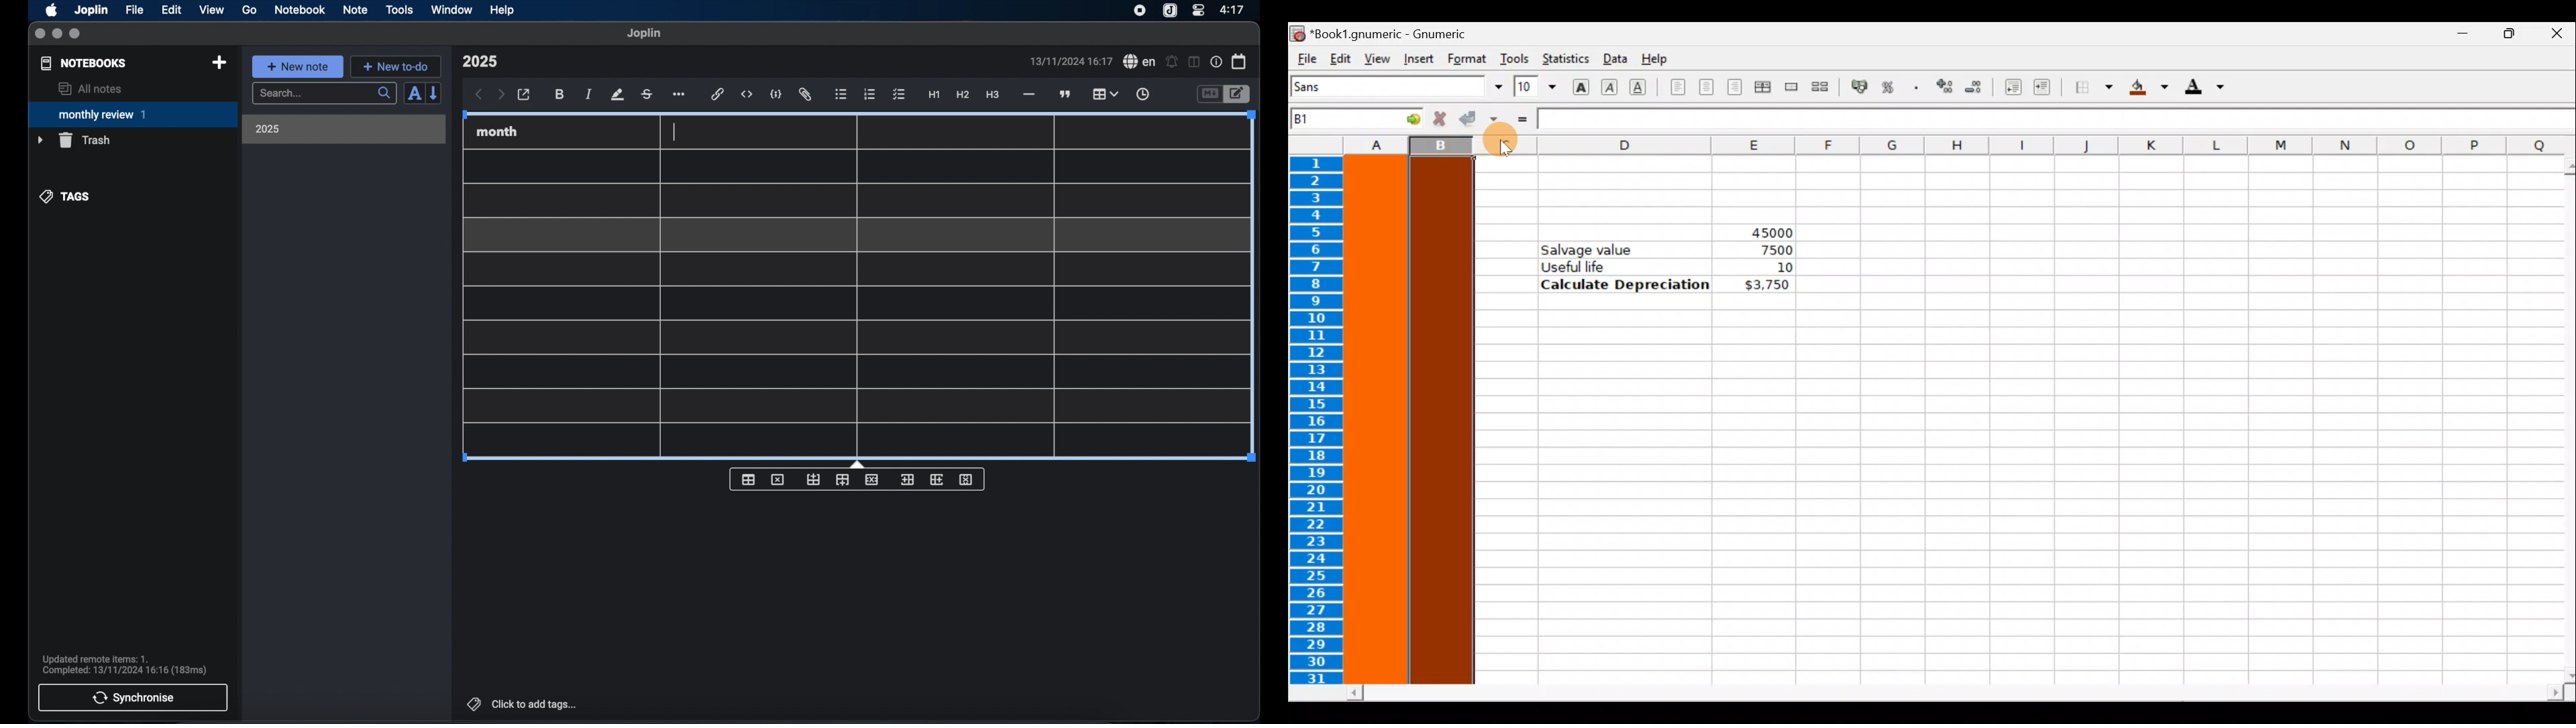 The height and width of the screenshot is (728, 2576). I want to click on inline code, so click(747, 95).